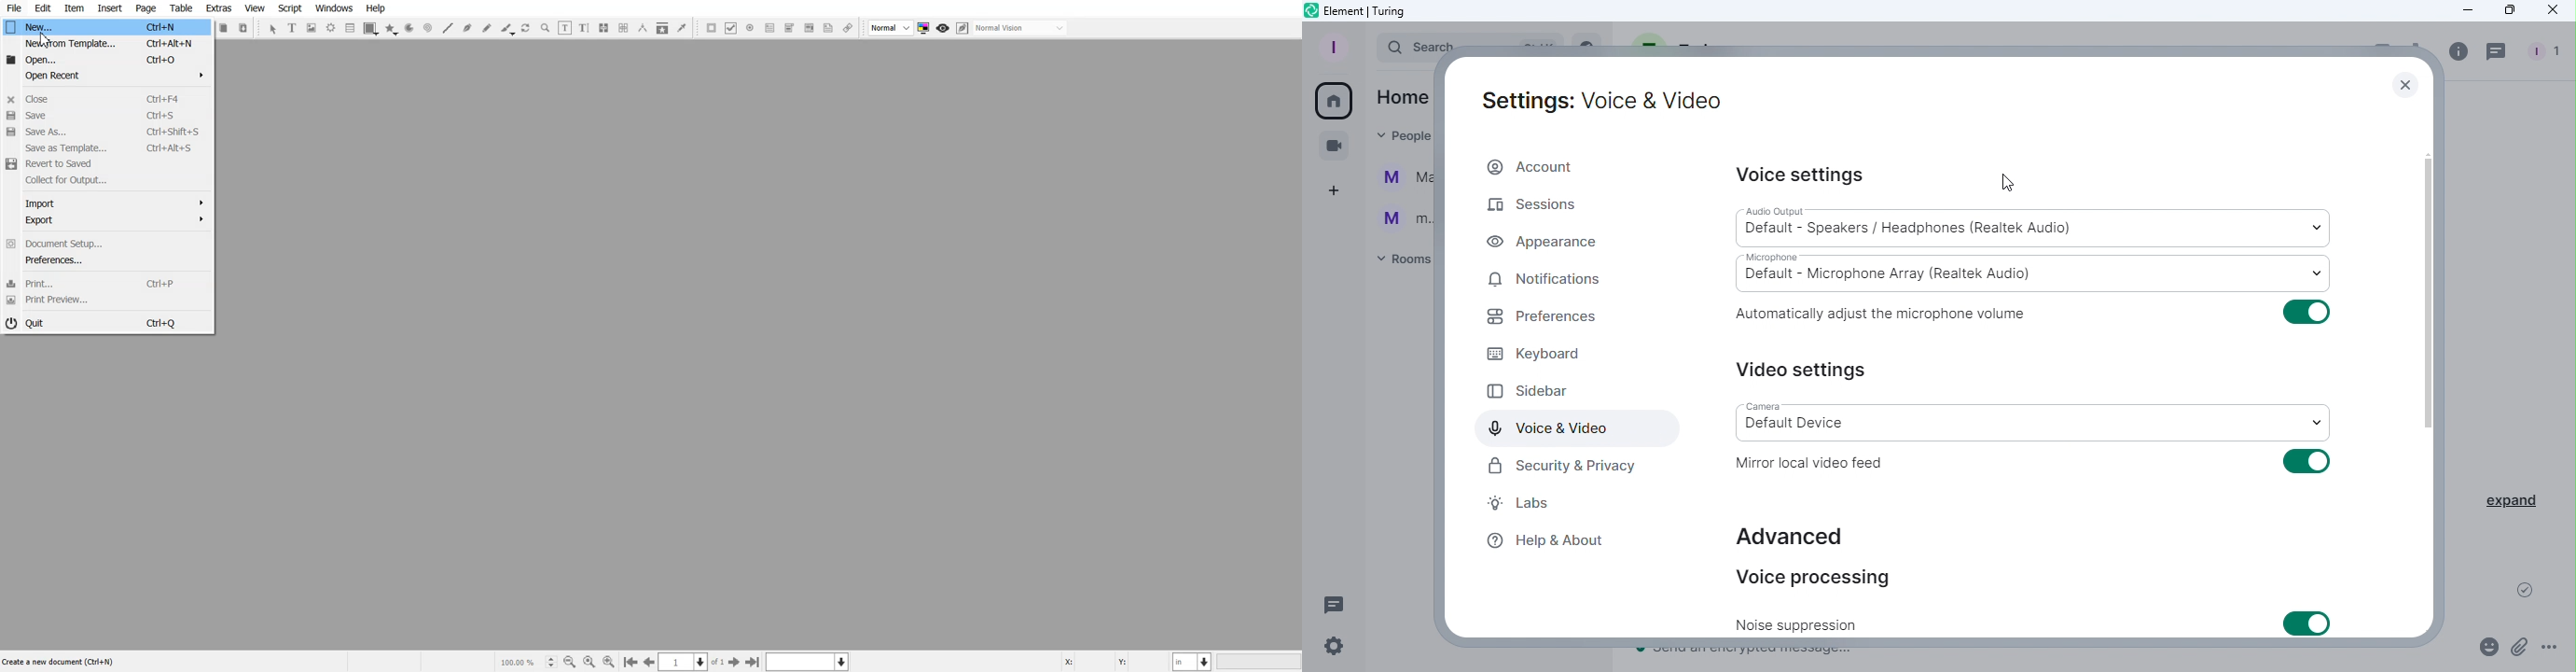  I want to click on Threads, so click(2497, 51).